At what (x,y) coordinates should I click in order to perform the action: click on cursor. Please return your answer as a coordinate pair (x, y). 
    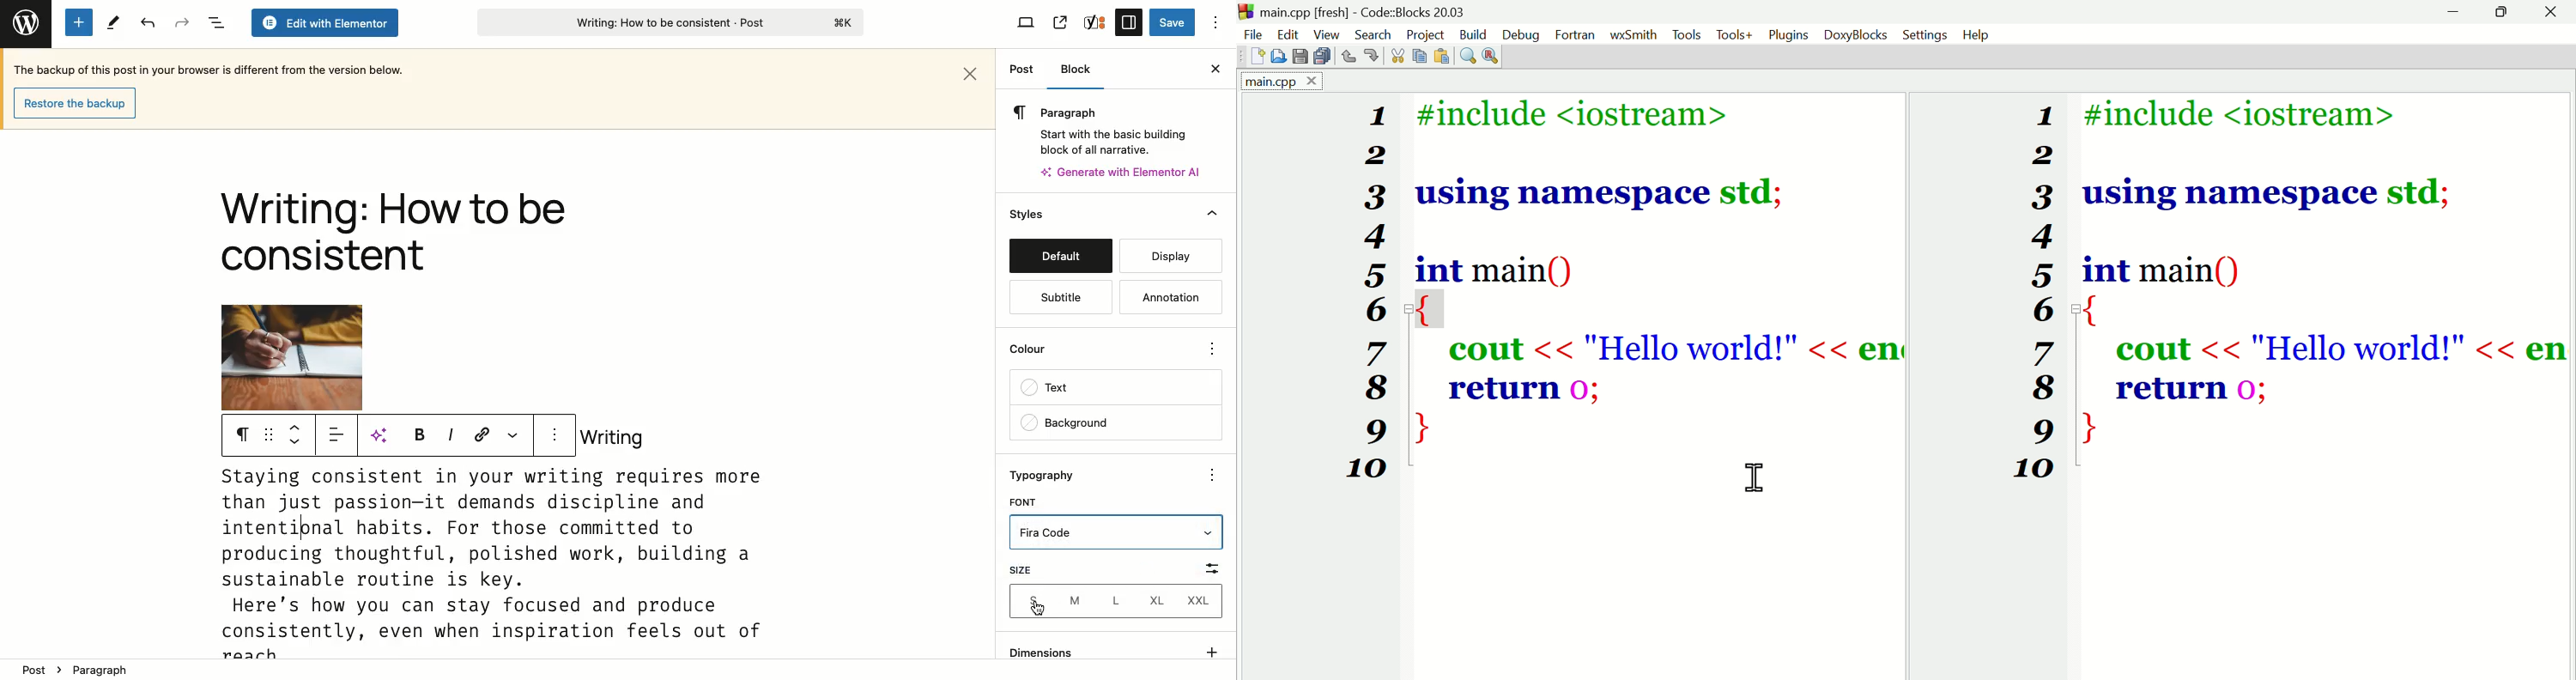
    Looking at the image, I should click on (1753, 475).